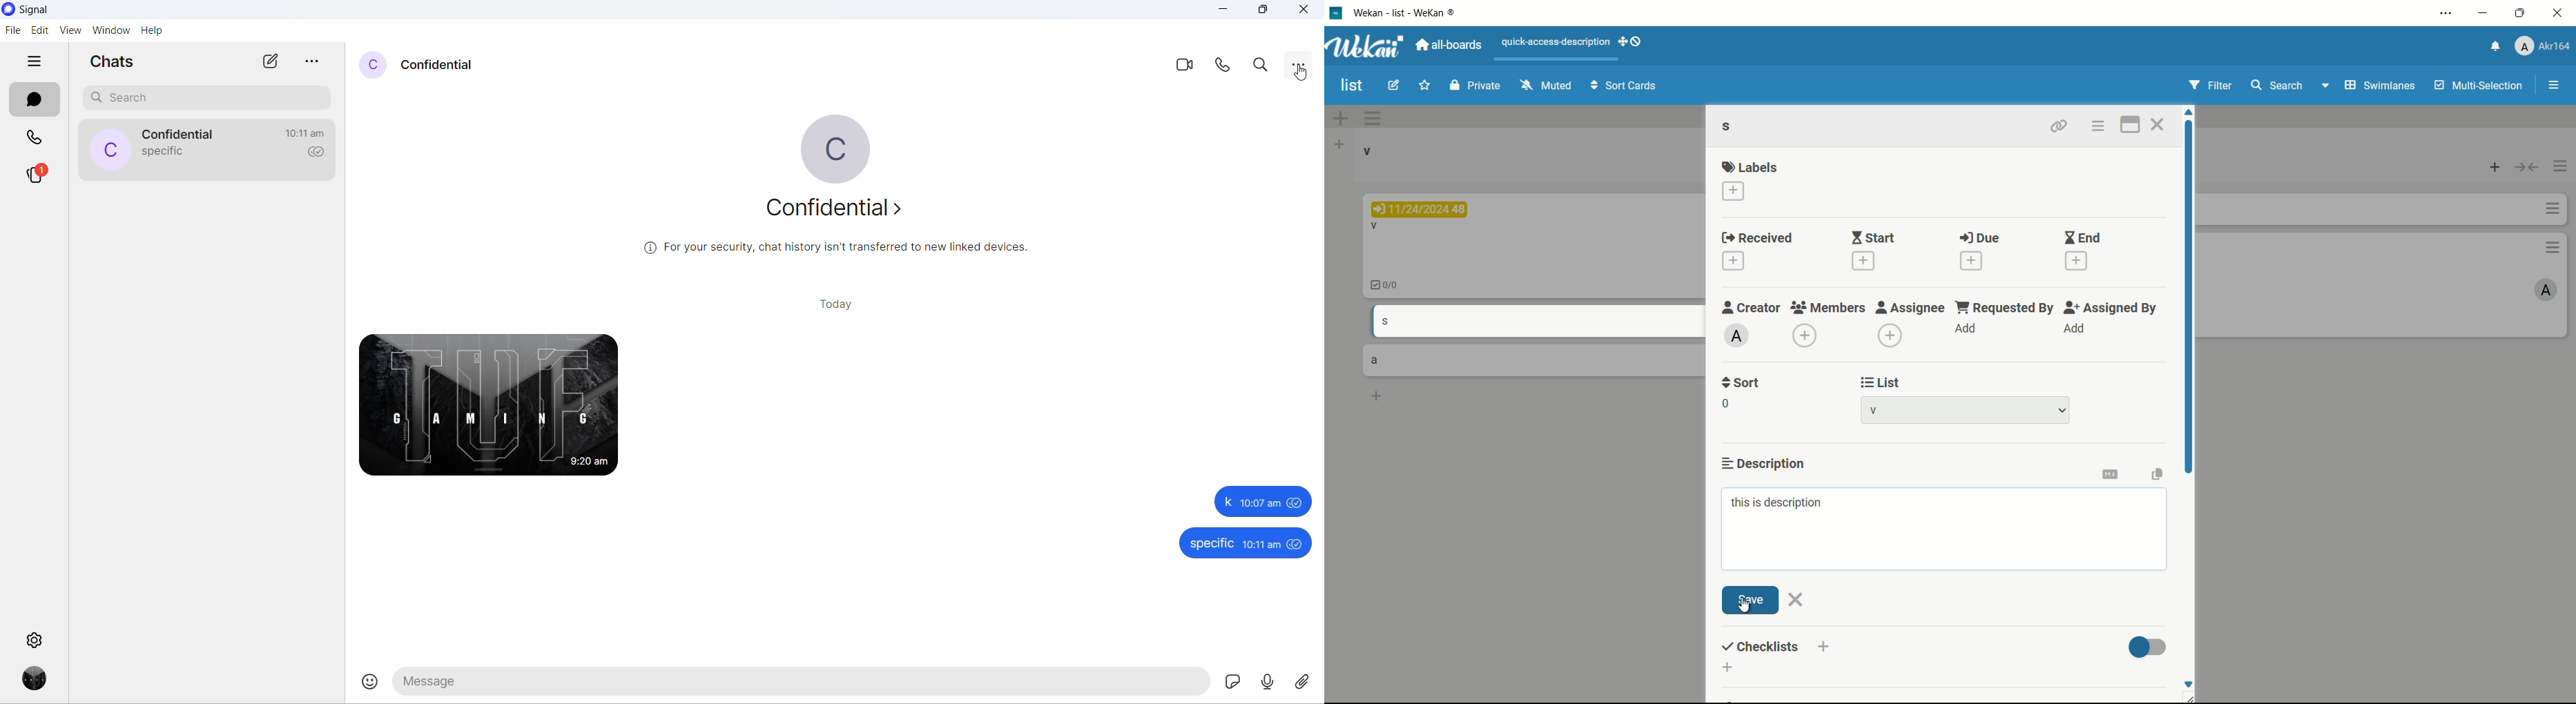 This screenshot has height=728, width=2576. I want to click on this is description, so click(1777, 503).